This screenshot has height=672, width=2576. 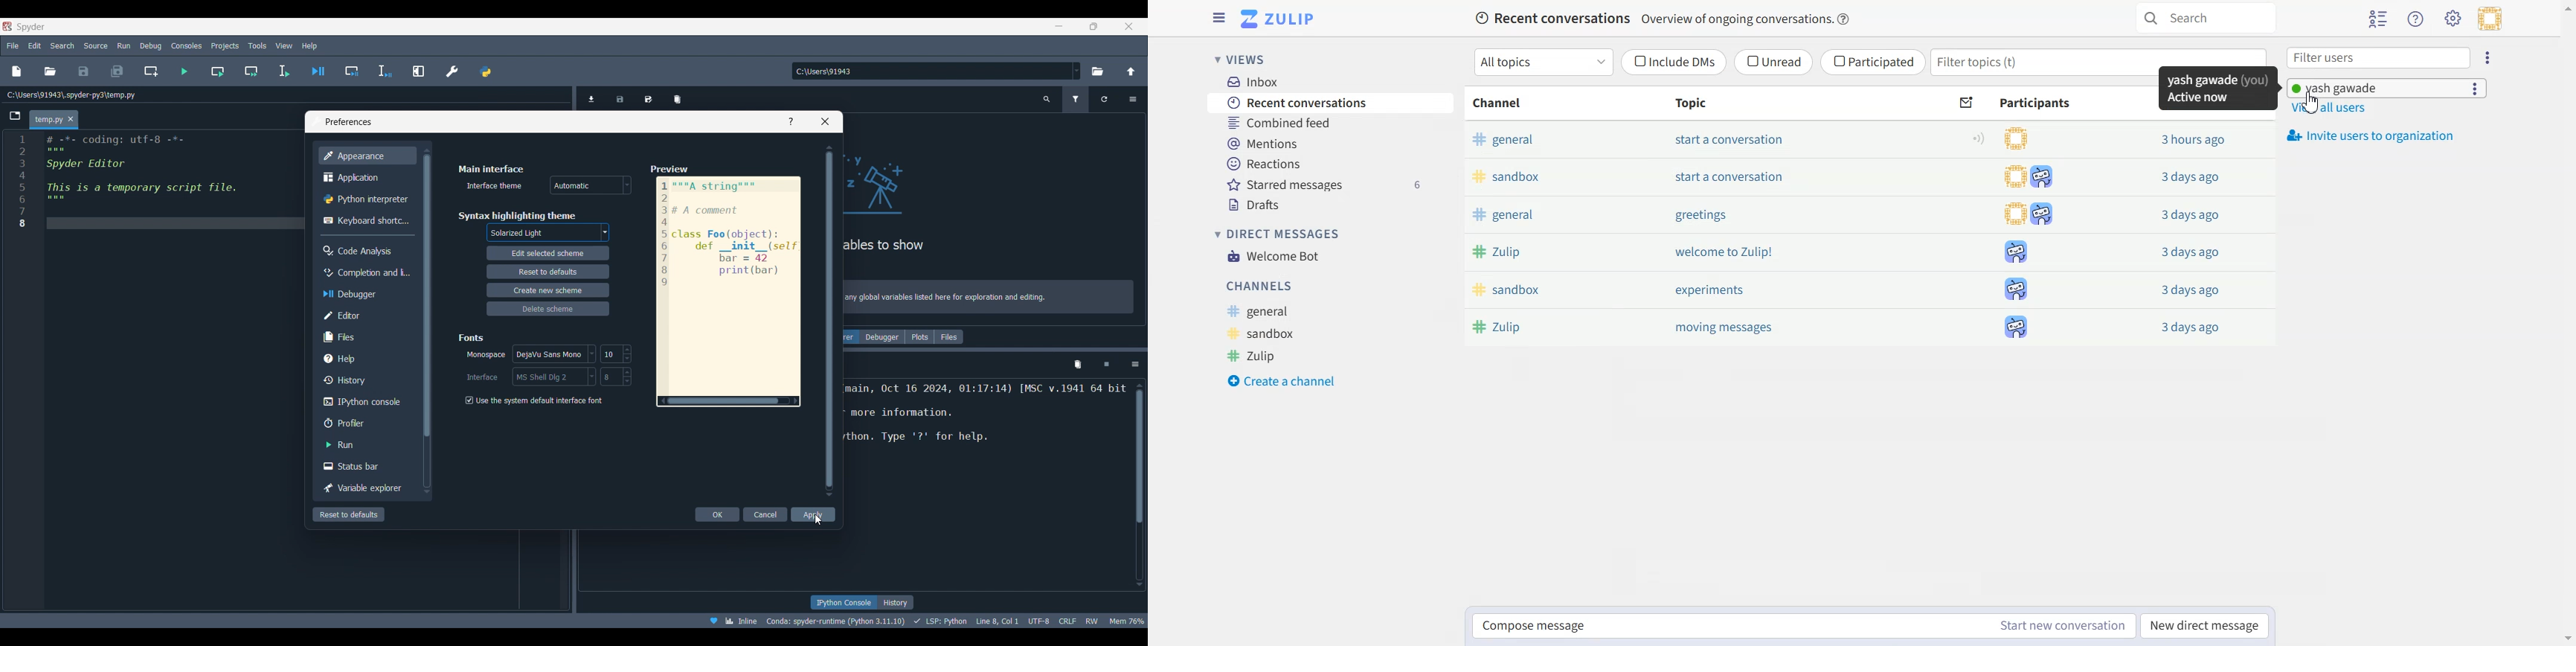 What do you see at coordinates (1803, 626) in the screenshot?
I see `Compose message Start new conversation` at bounding box center [1803, 626].